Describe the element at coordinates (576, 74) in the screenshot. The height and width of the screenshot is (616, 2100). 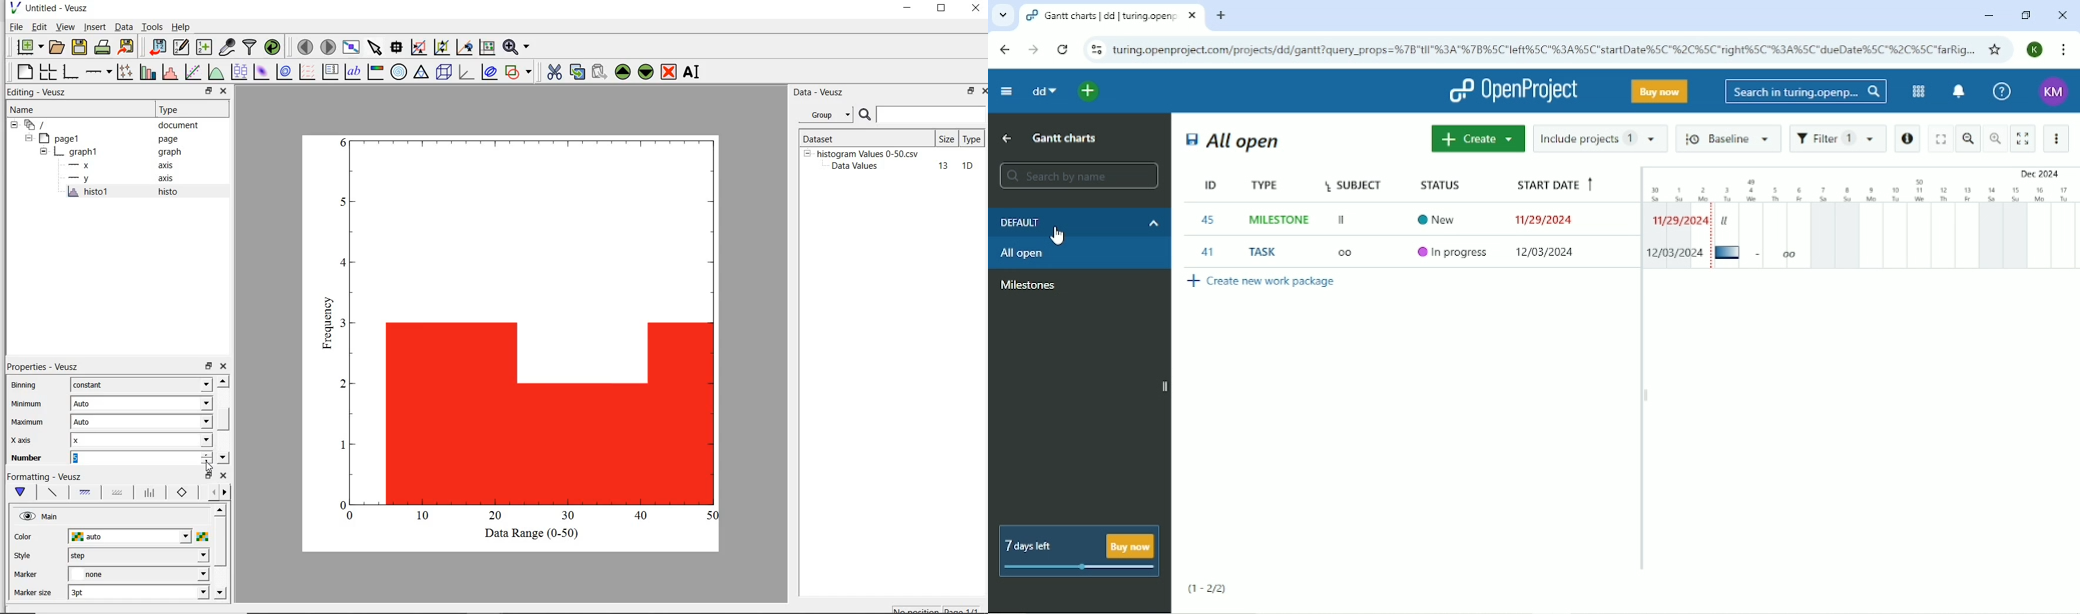
I see `copy the selected widget` at that location.